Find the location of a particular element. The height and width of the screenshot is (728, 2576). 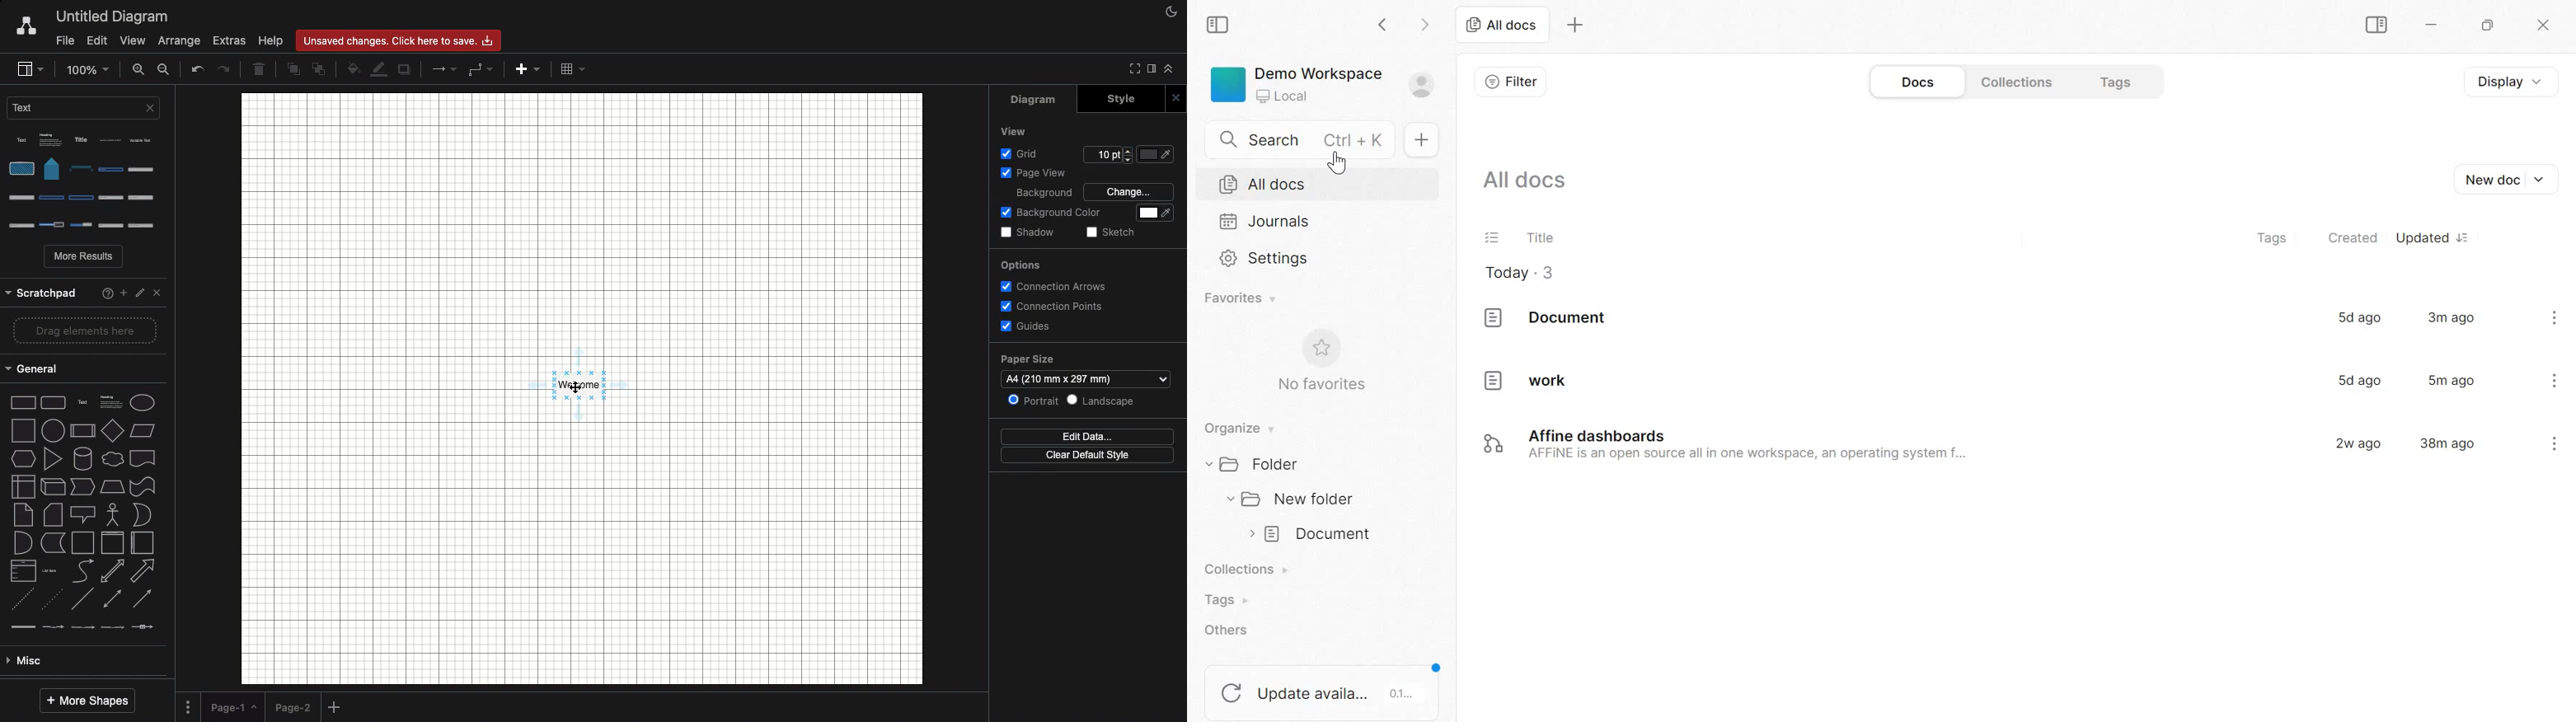

To back is located at coordinates (318, 68).